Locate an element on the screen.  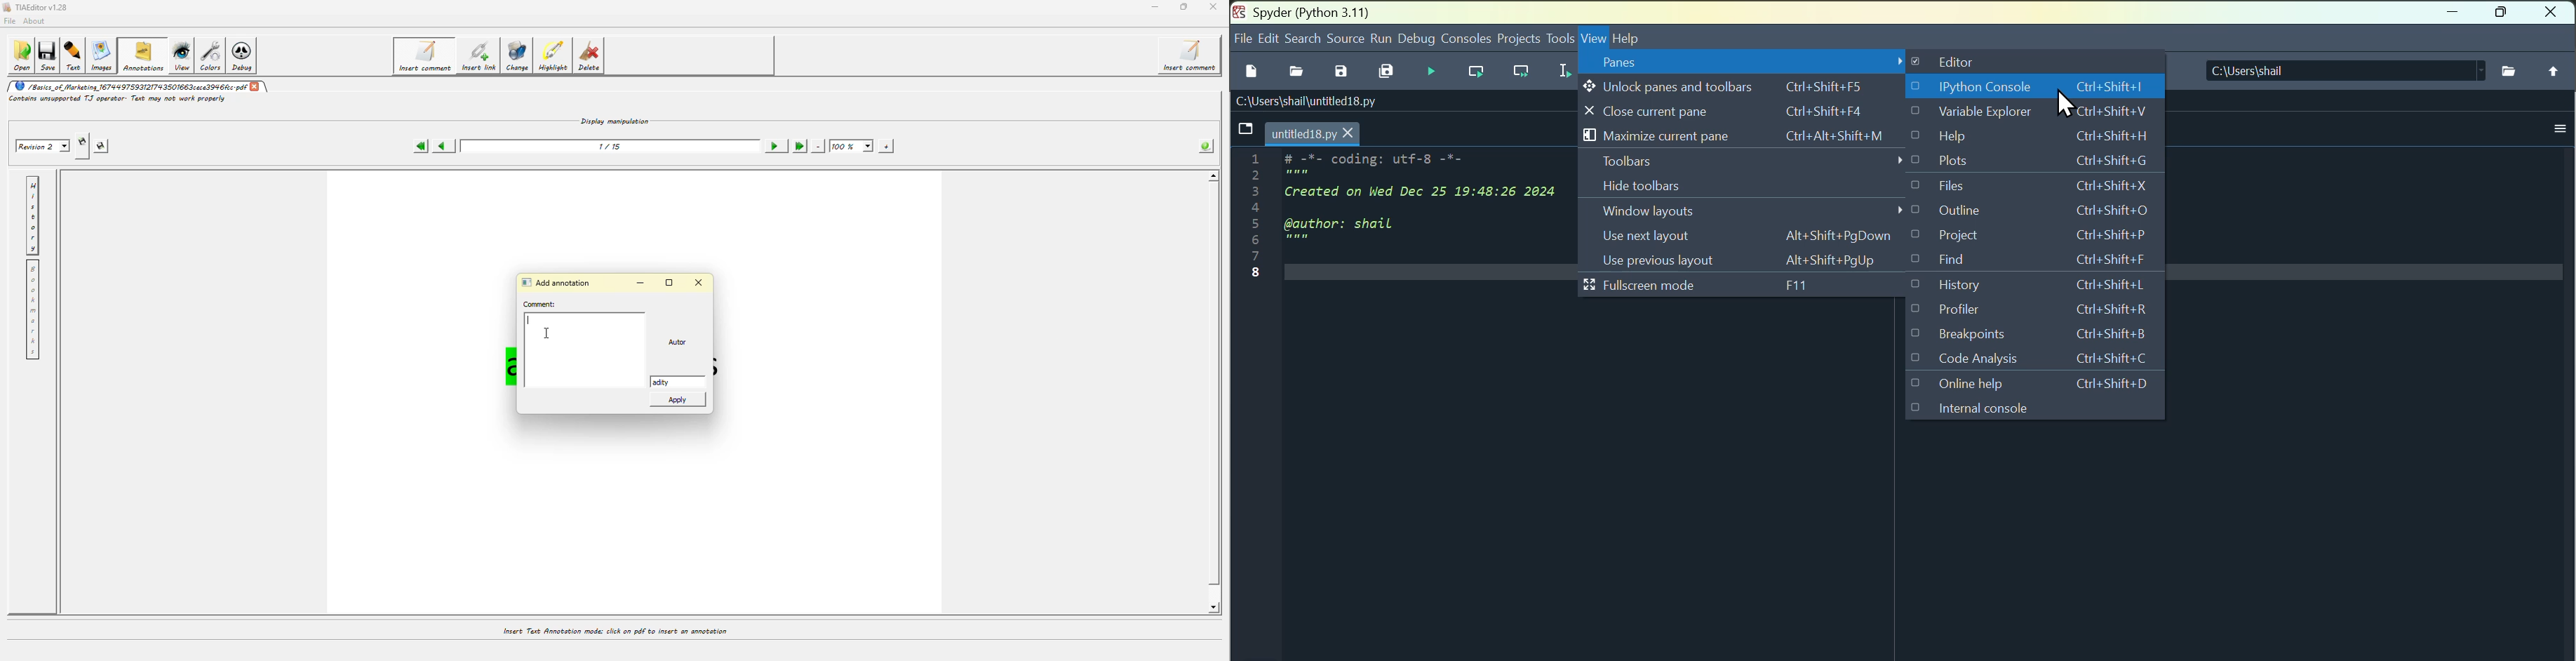
view is located at coordinates (1592, 40).